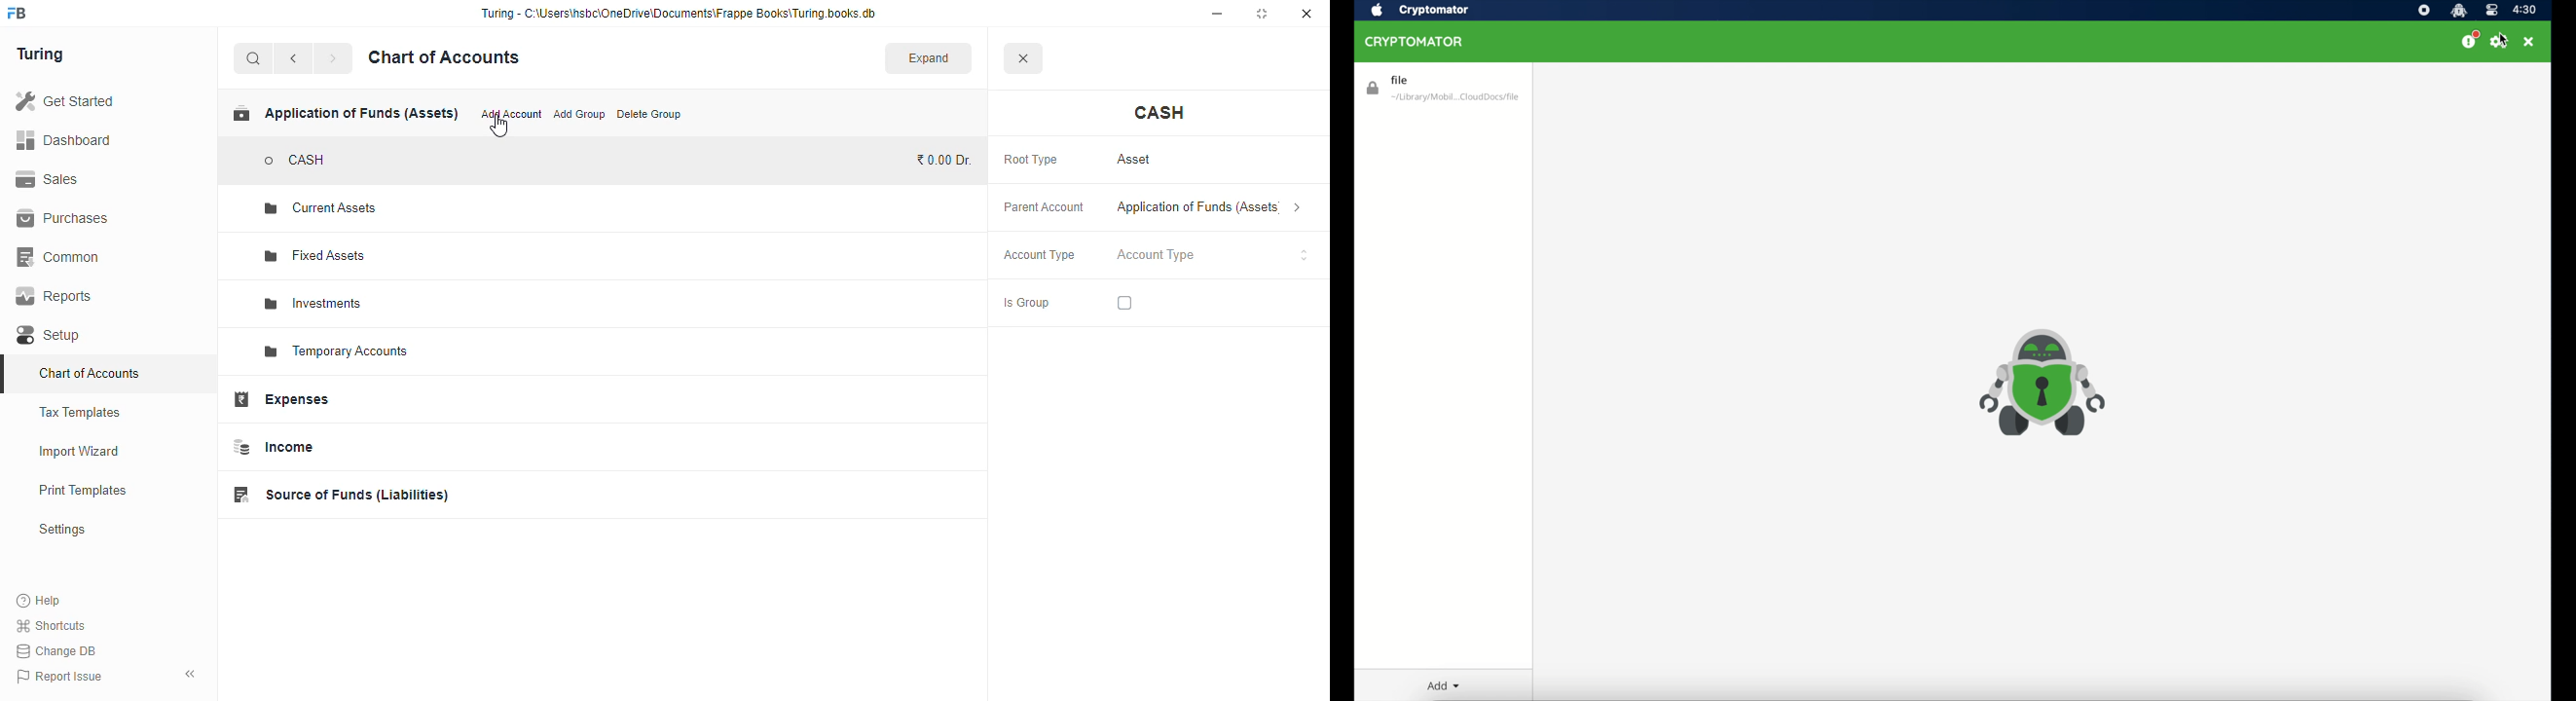 The height and width of the screenshot is (728, 2576). I want to click on “Turing - C:\Users\hsbc\OneDrive\Documents\Frappe Books\Turing books.db, so click(678, 13).